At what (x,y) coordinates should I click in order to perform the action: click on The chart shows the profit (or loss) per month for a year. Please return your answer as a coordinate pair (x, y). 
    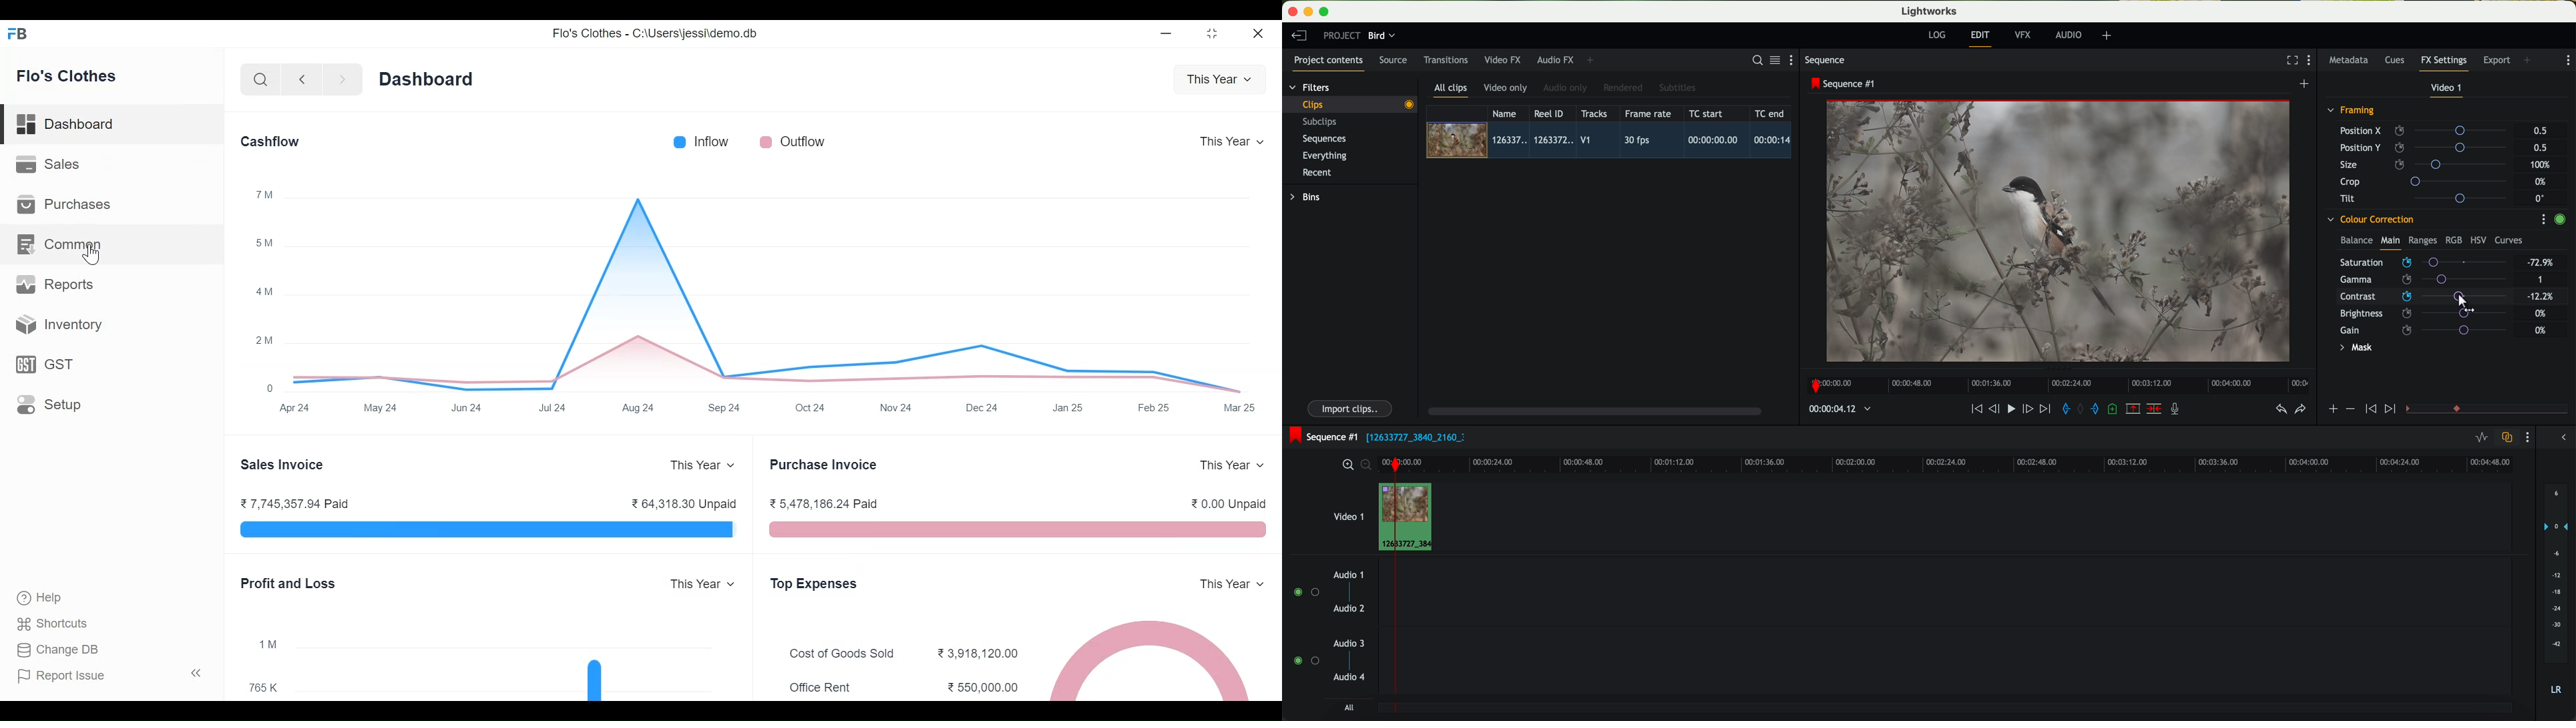
    Looking at the image, I should click on (519, 662).